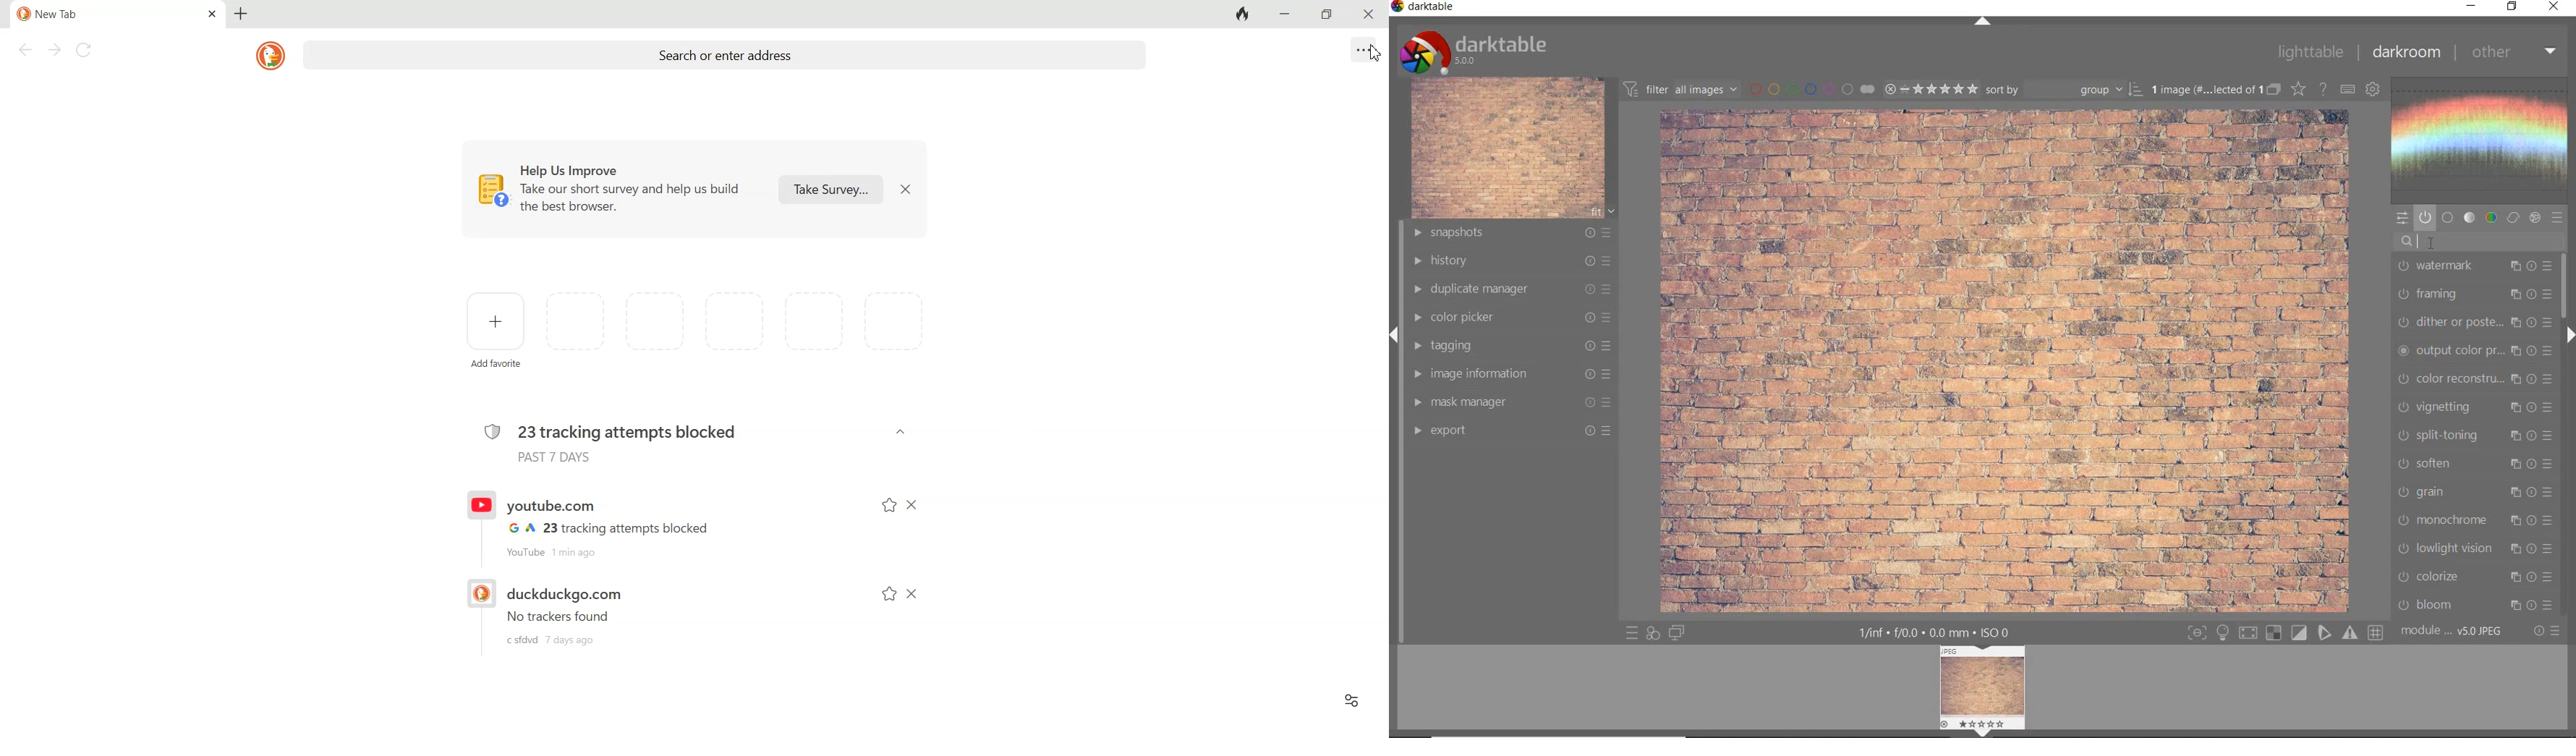  What do you see at coordinates (2569, 335) in the screenshot?
I see `next` at bounding box center [2569, 335].